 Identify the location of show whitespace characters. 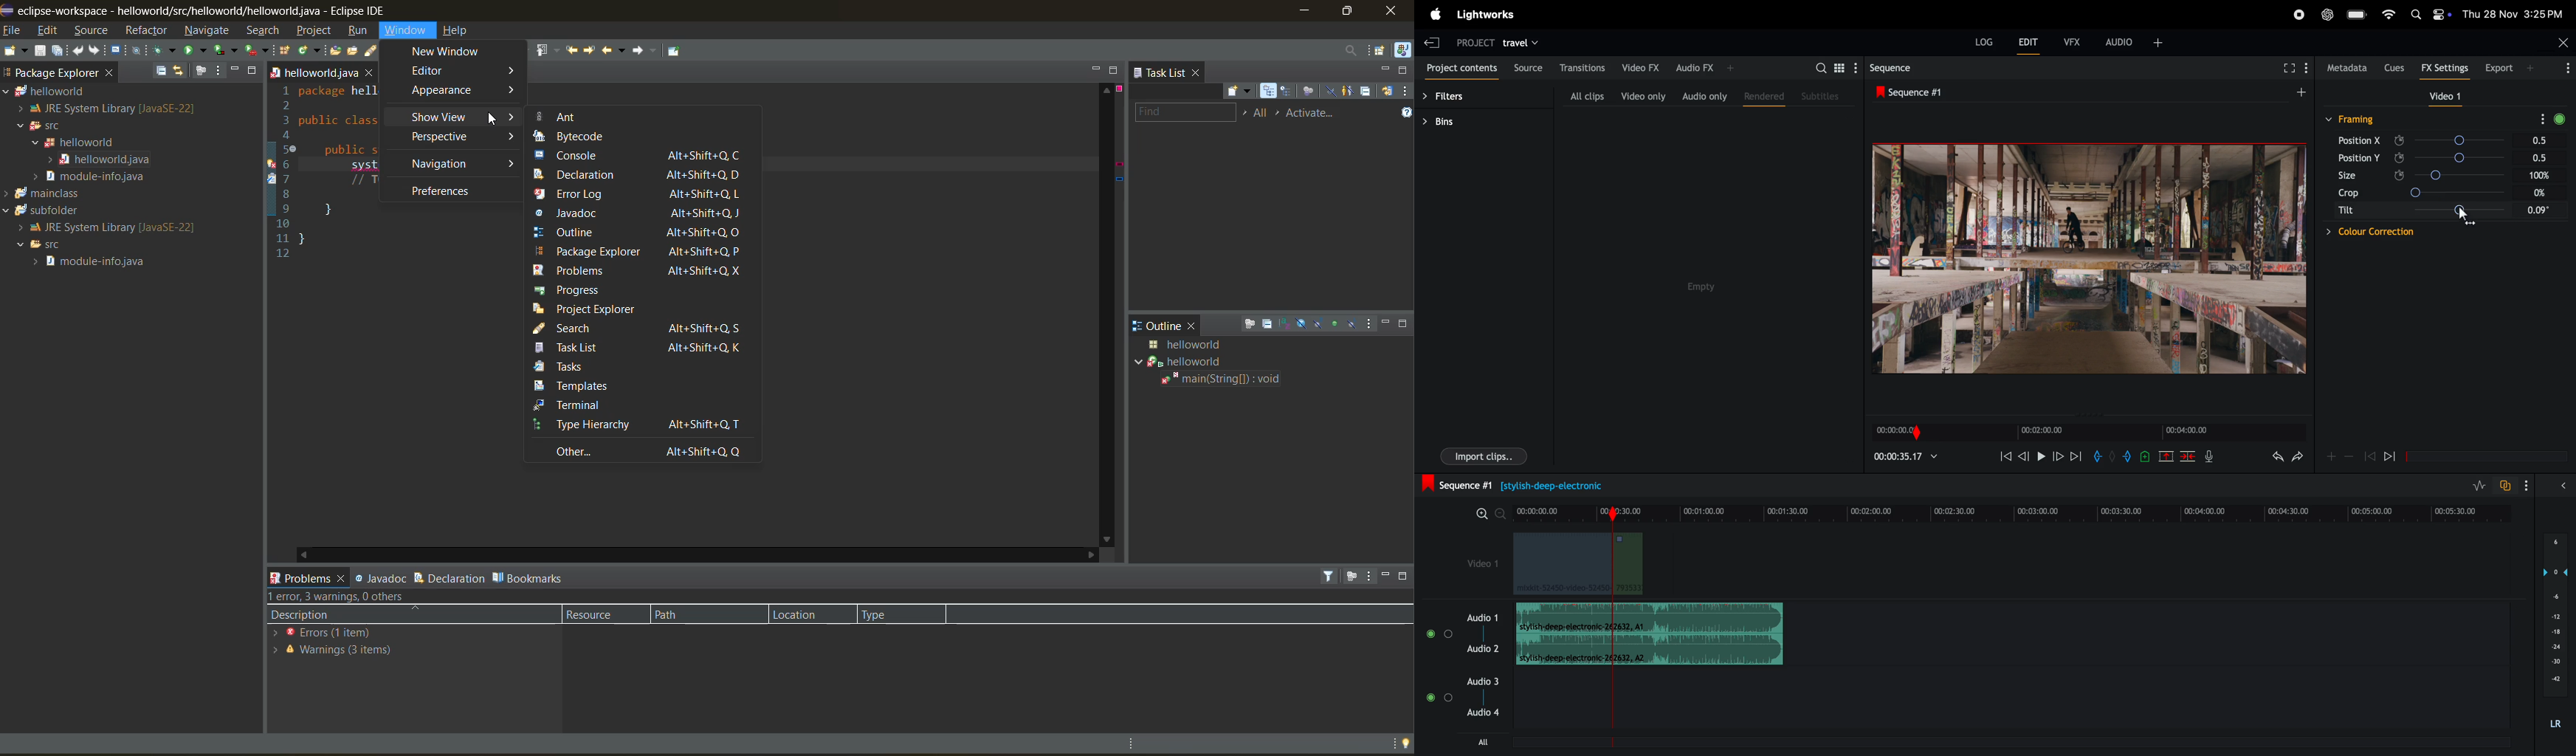
(489, 52).